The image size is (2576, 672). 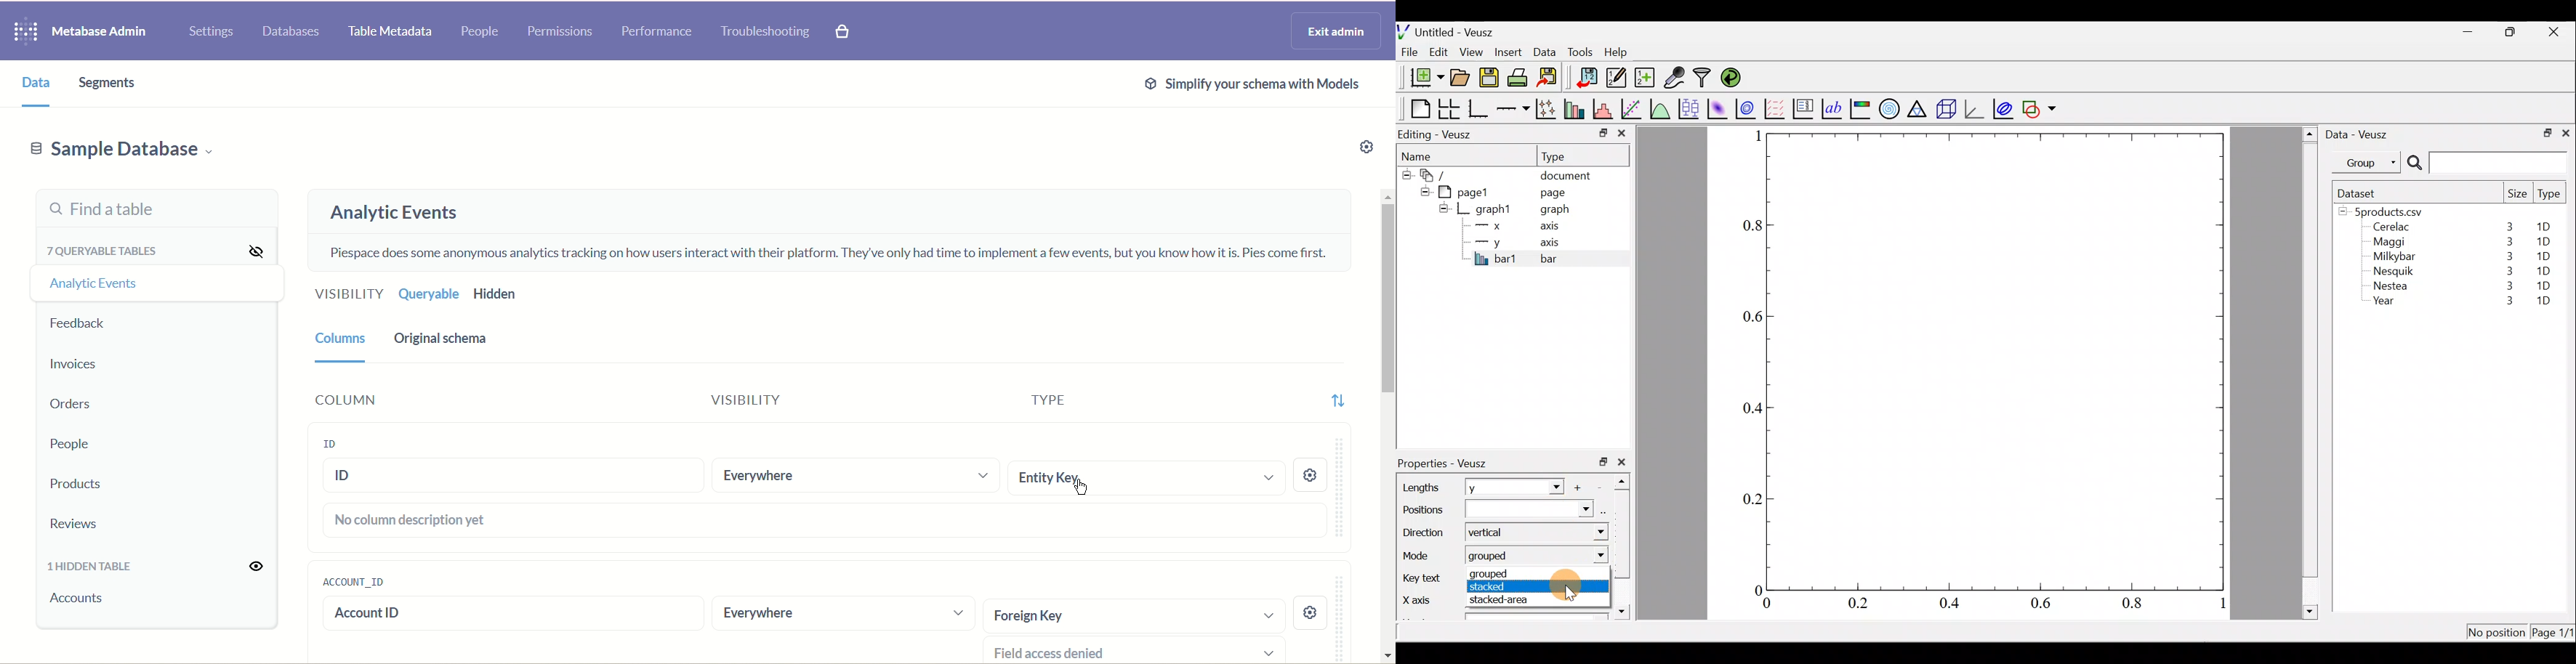 I want to click on Export to graphics format, so click(x=1551, y=78).